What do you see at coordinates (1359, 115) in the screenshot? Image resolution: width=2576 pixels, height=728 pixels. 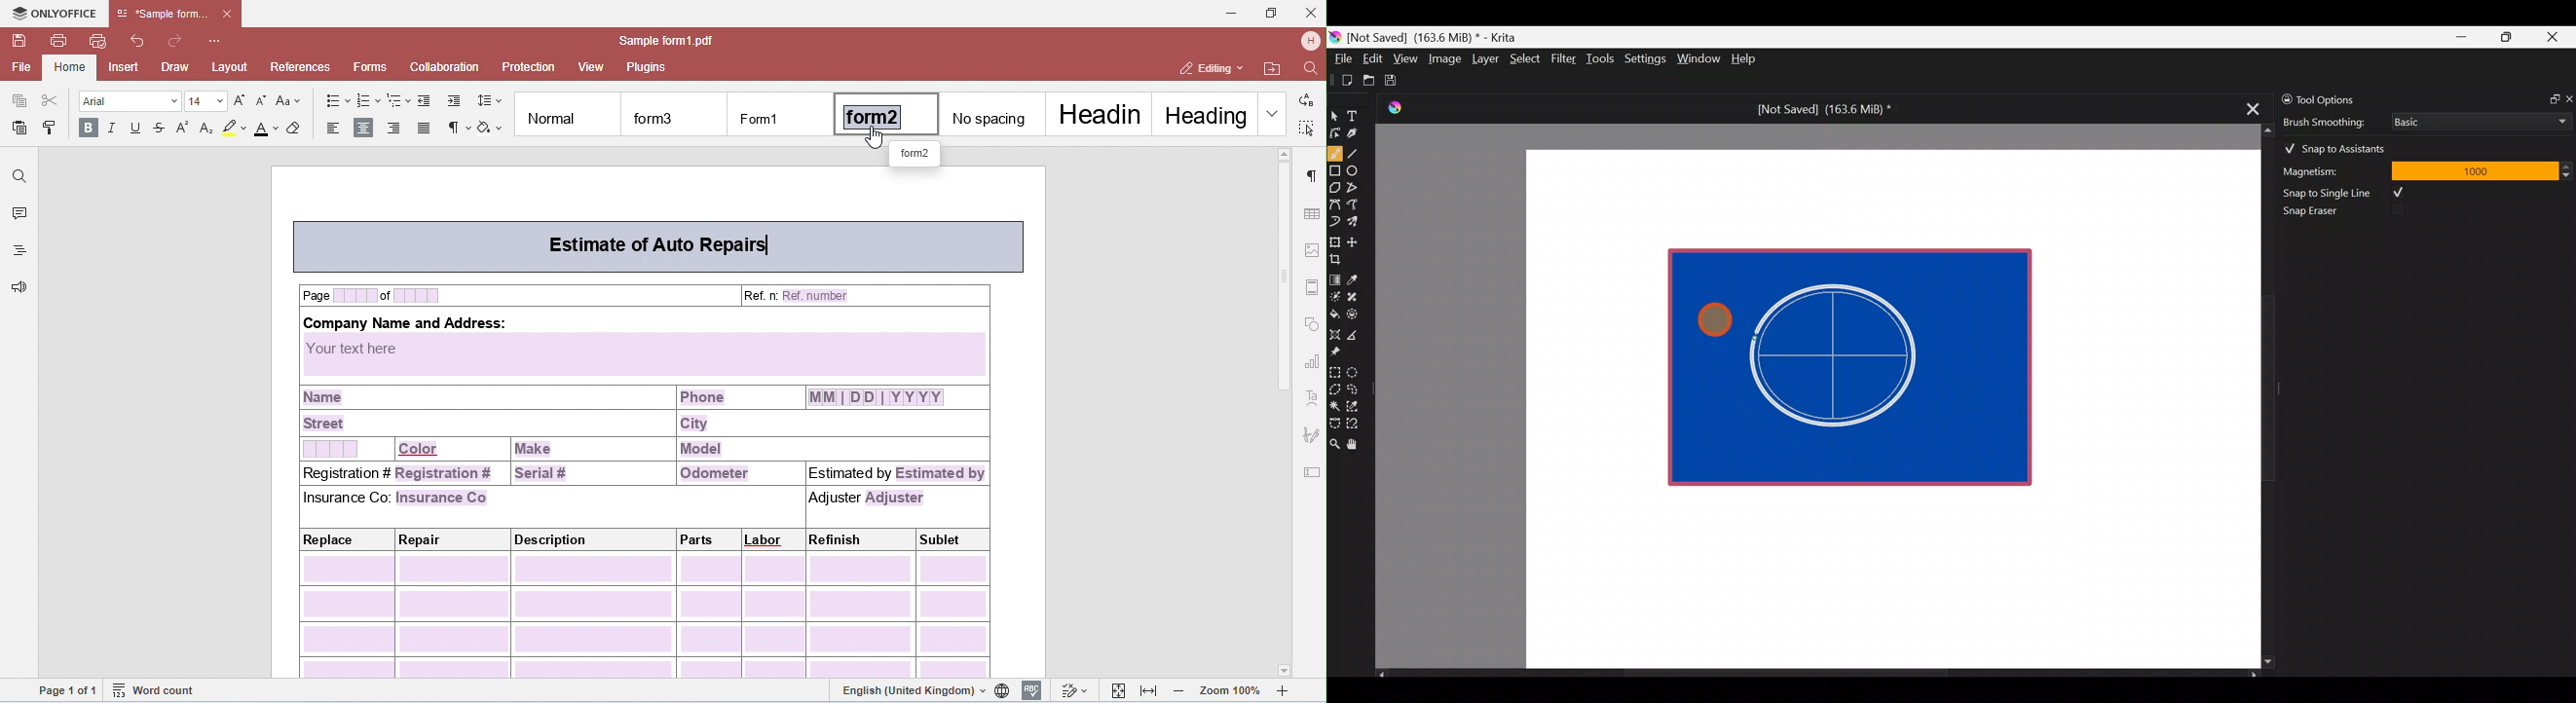 I see `Text tool` at bounding box center [1359, 115].